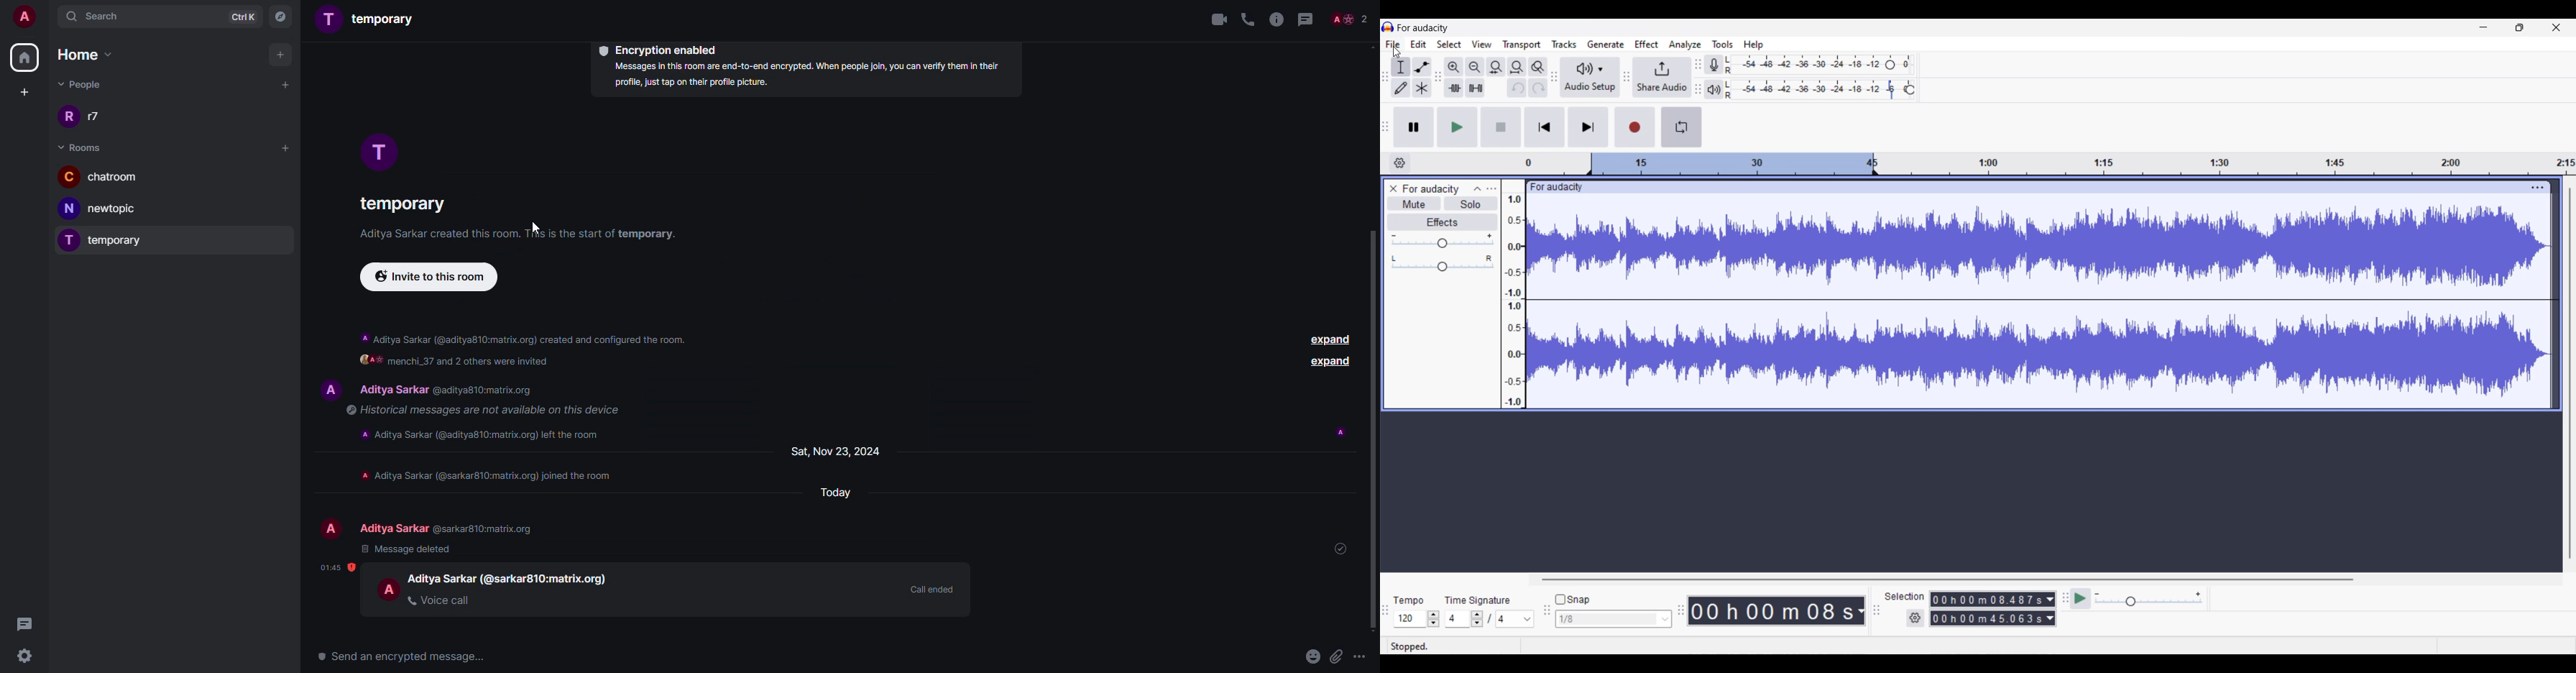 The width and height of the screenshot is (2576, 700). What do you see at coordinates (1442, 264) in the screenshot?
I see `Pan scale` at bounding box center [1442, 264].